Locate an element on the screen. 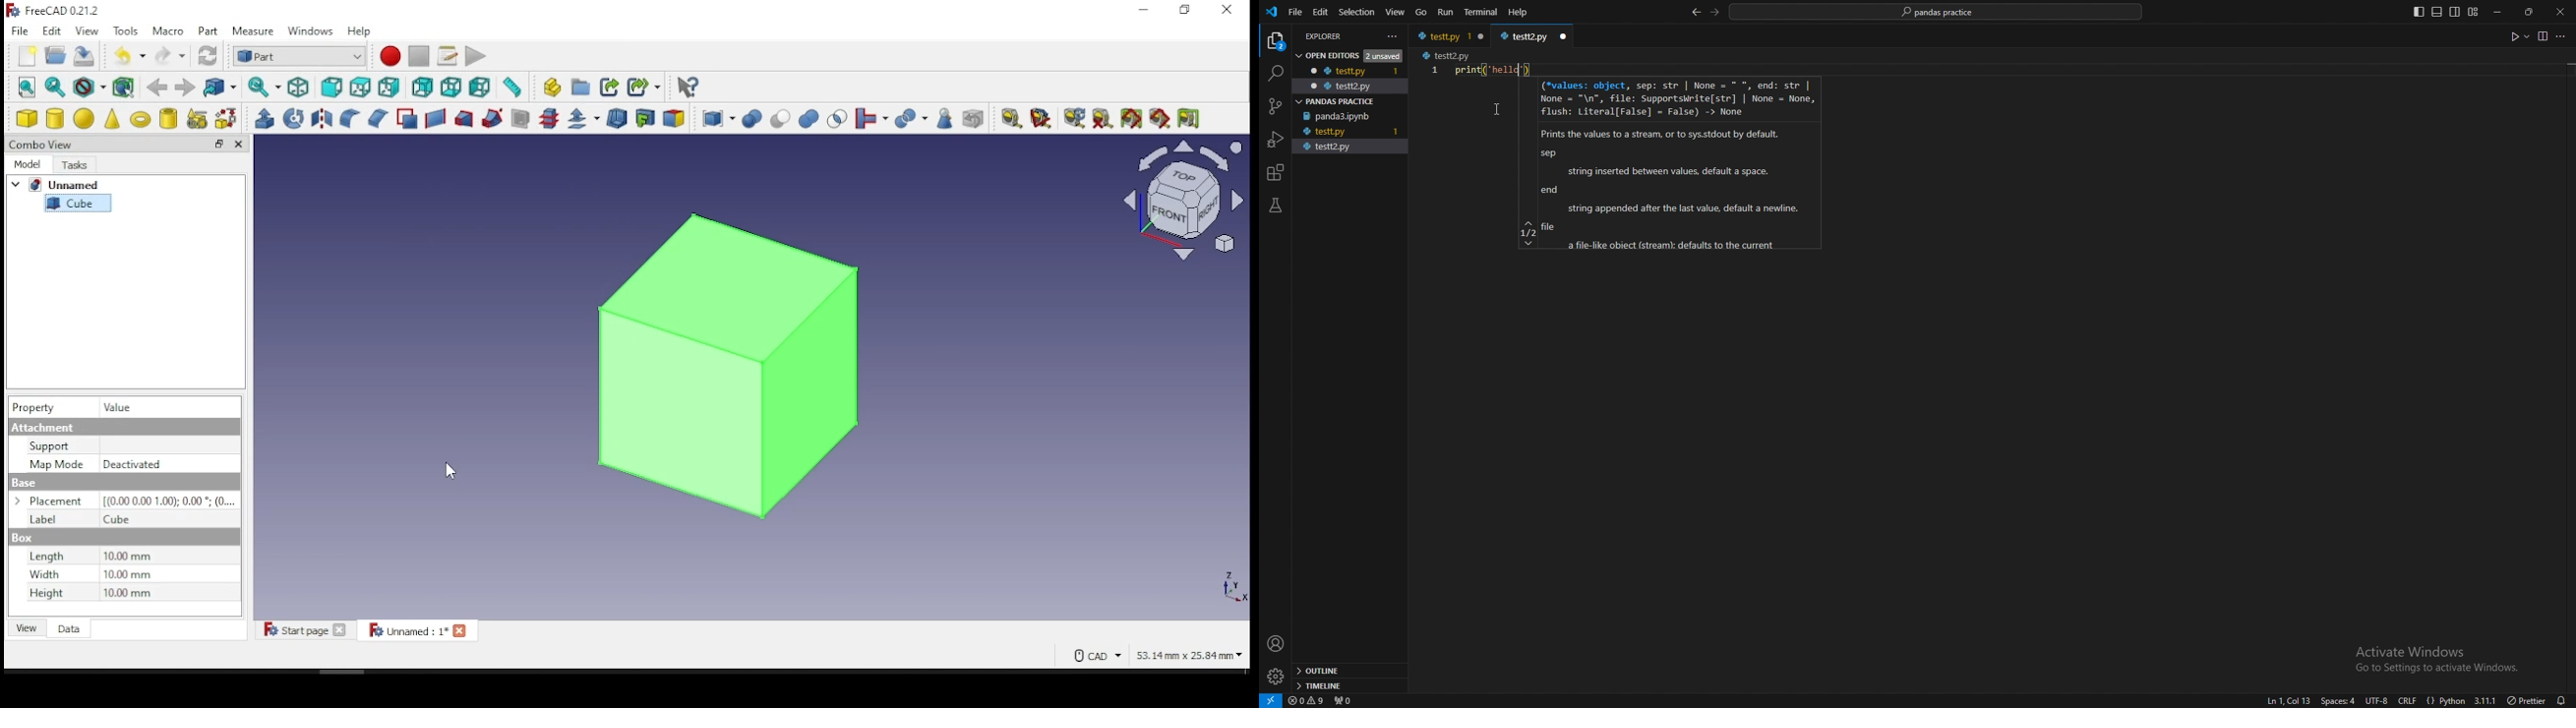 The width and height of the screenshot is (2576, 728). restore is located at coordinates (1185, 11).